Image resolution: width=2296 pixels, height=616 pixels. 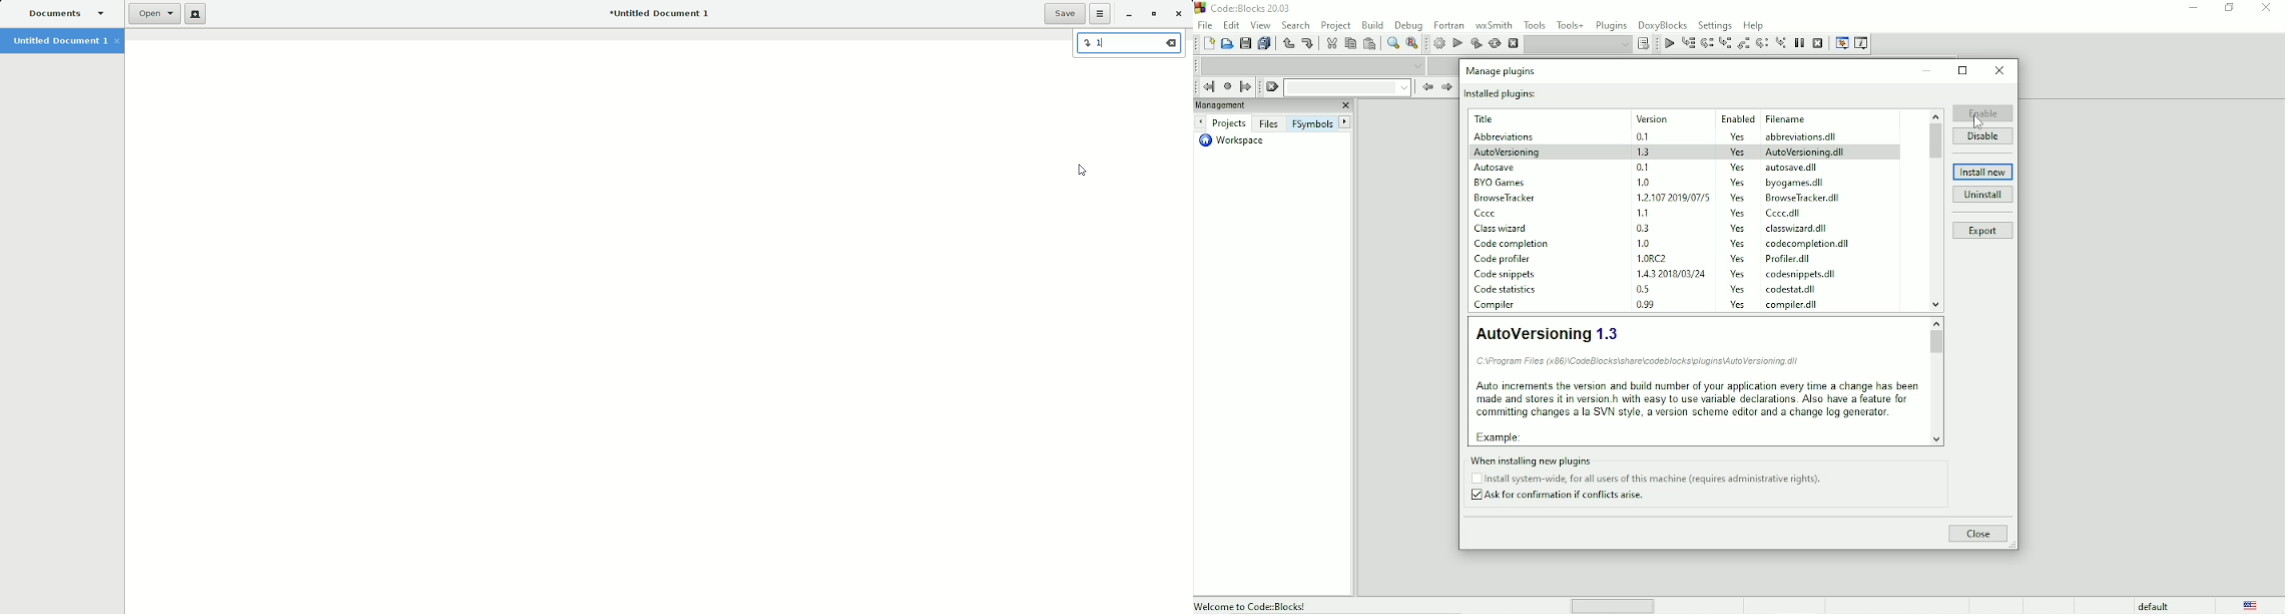 What do you see at coordinates (1248, 8) in the screenshot?
I see `Title` at bounding box center [1248, 8].